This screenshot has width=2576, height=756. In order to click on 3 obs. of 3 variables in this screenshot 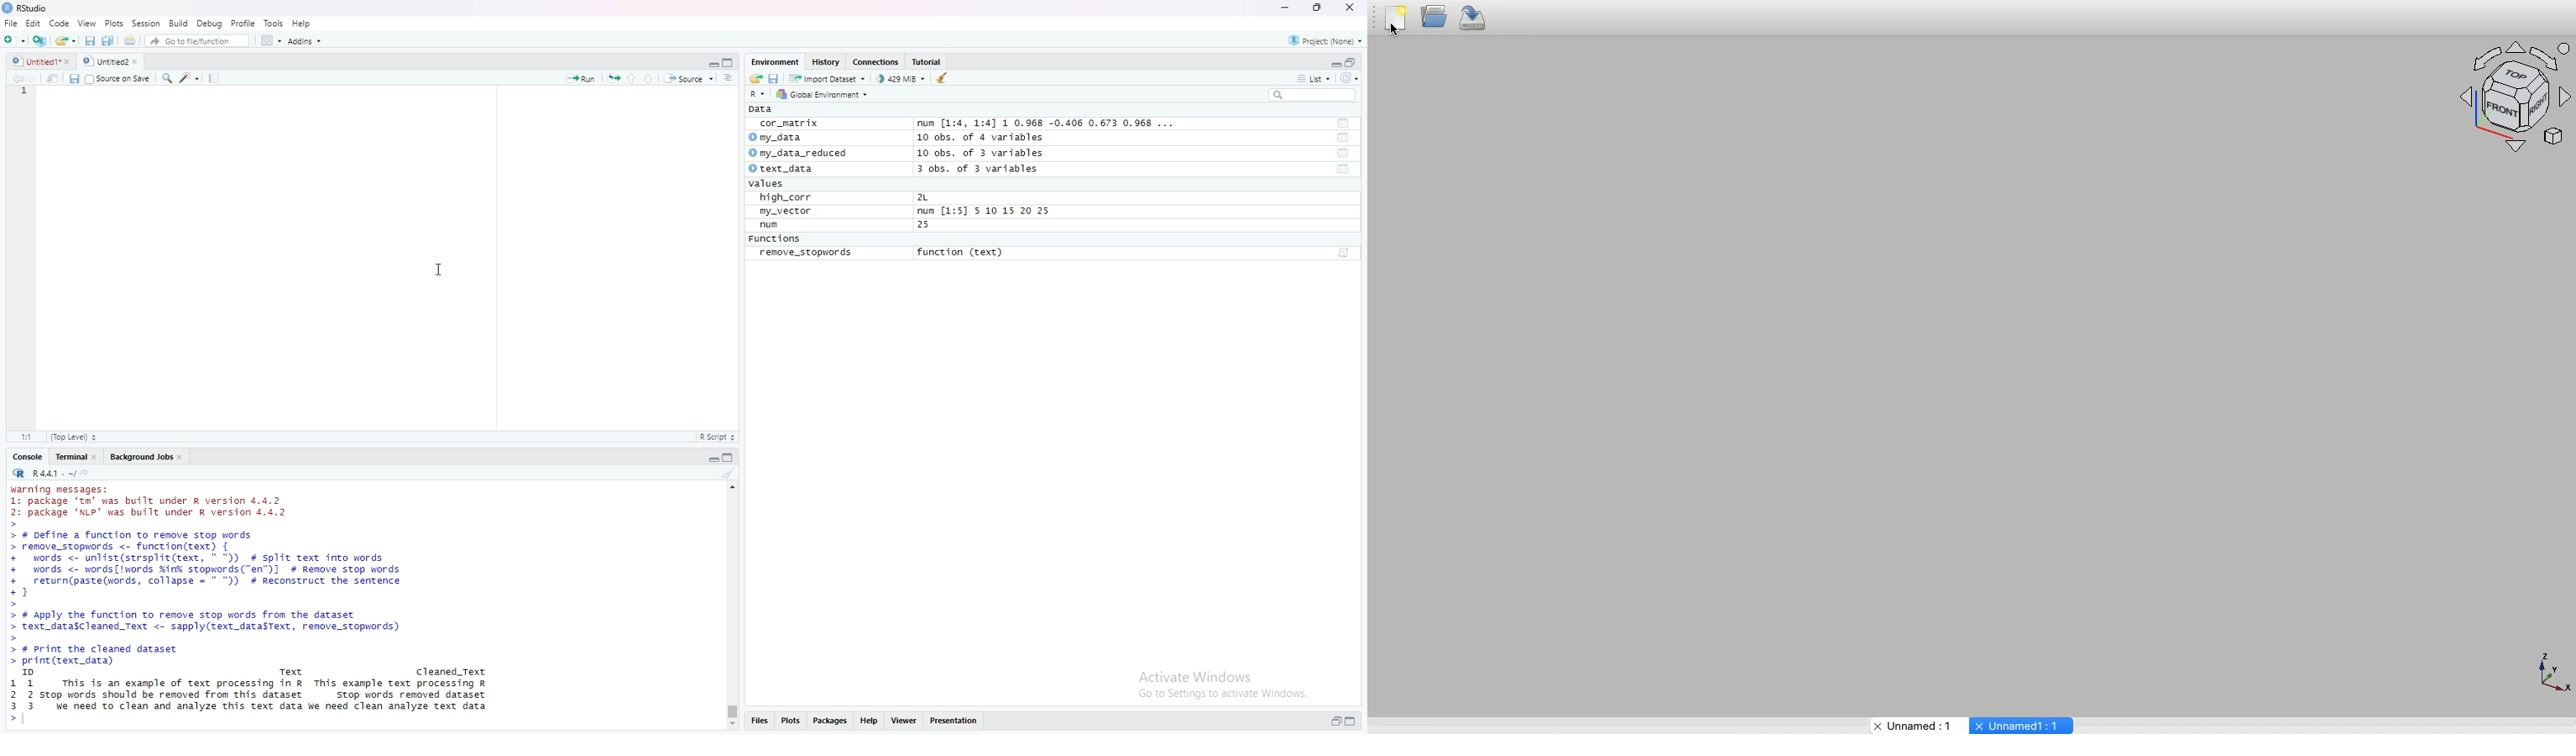, I will do `click(979, 169)`.